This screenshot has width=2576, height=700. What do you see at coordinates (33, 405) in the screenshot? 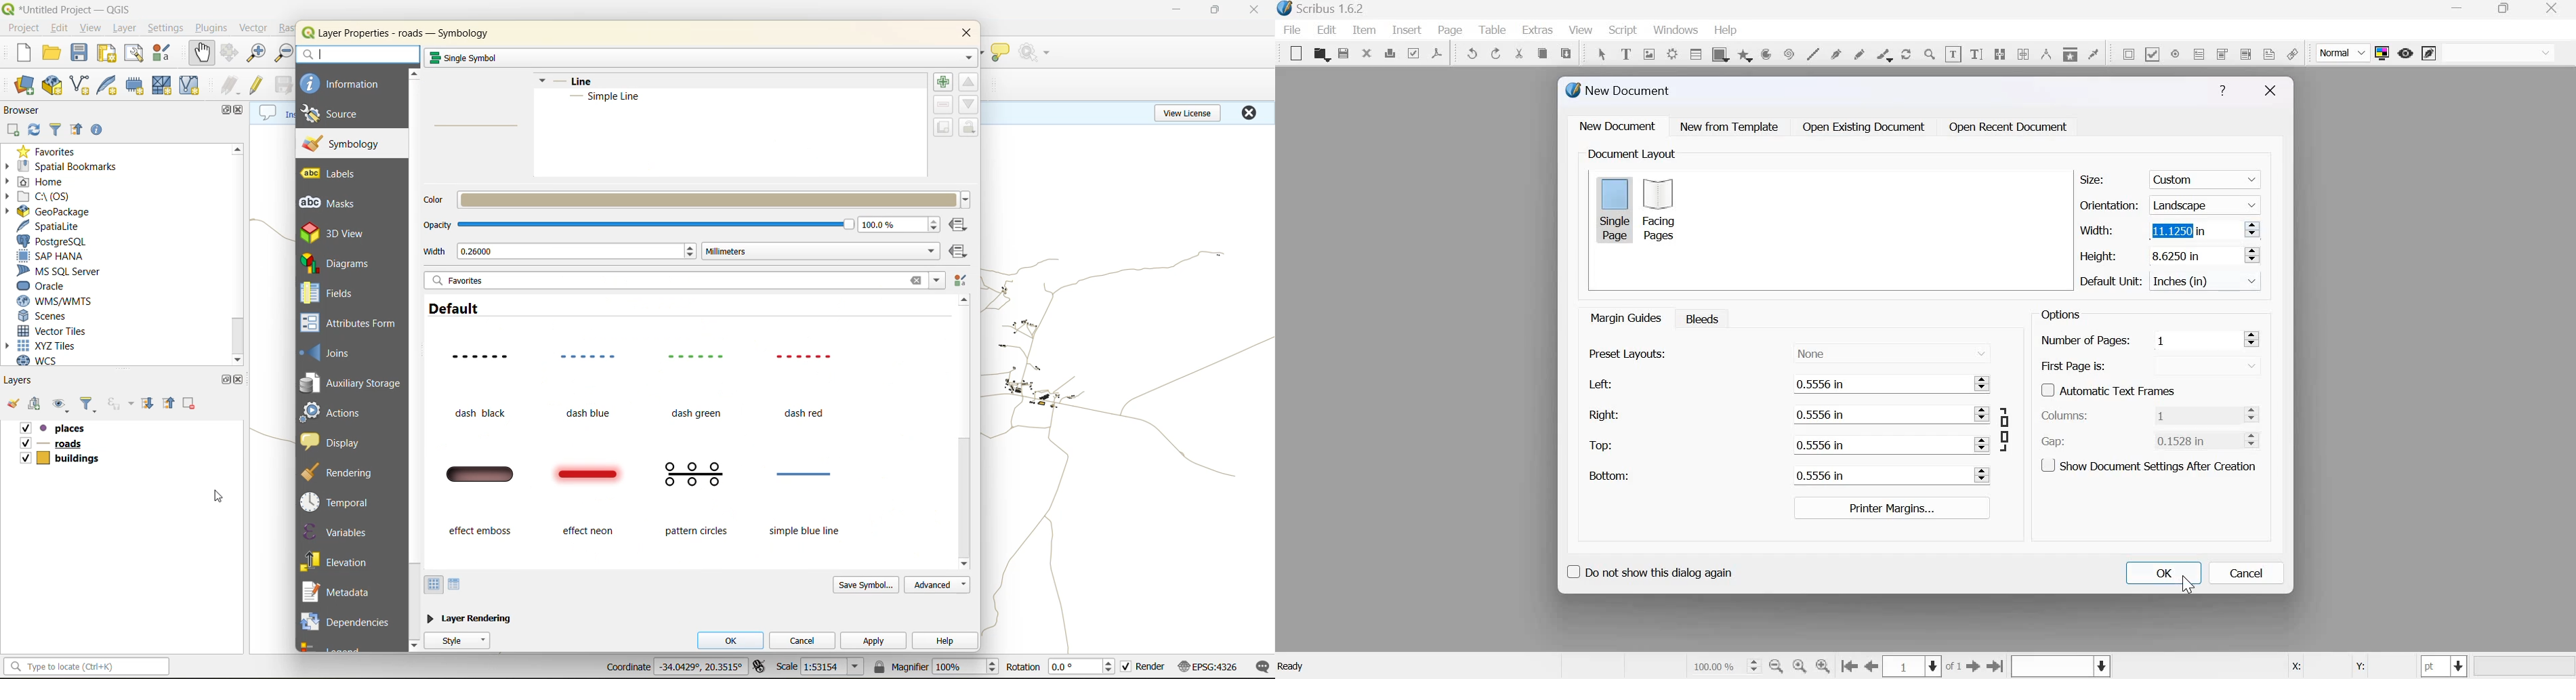
I see `add` at bounding box center [33, 405].